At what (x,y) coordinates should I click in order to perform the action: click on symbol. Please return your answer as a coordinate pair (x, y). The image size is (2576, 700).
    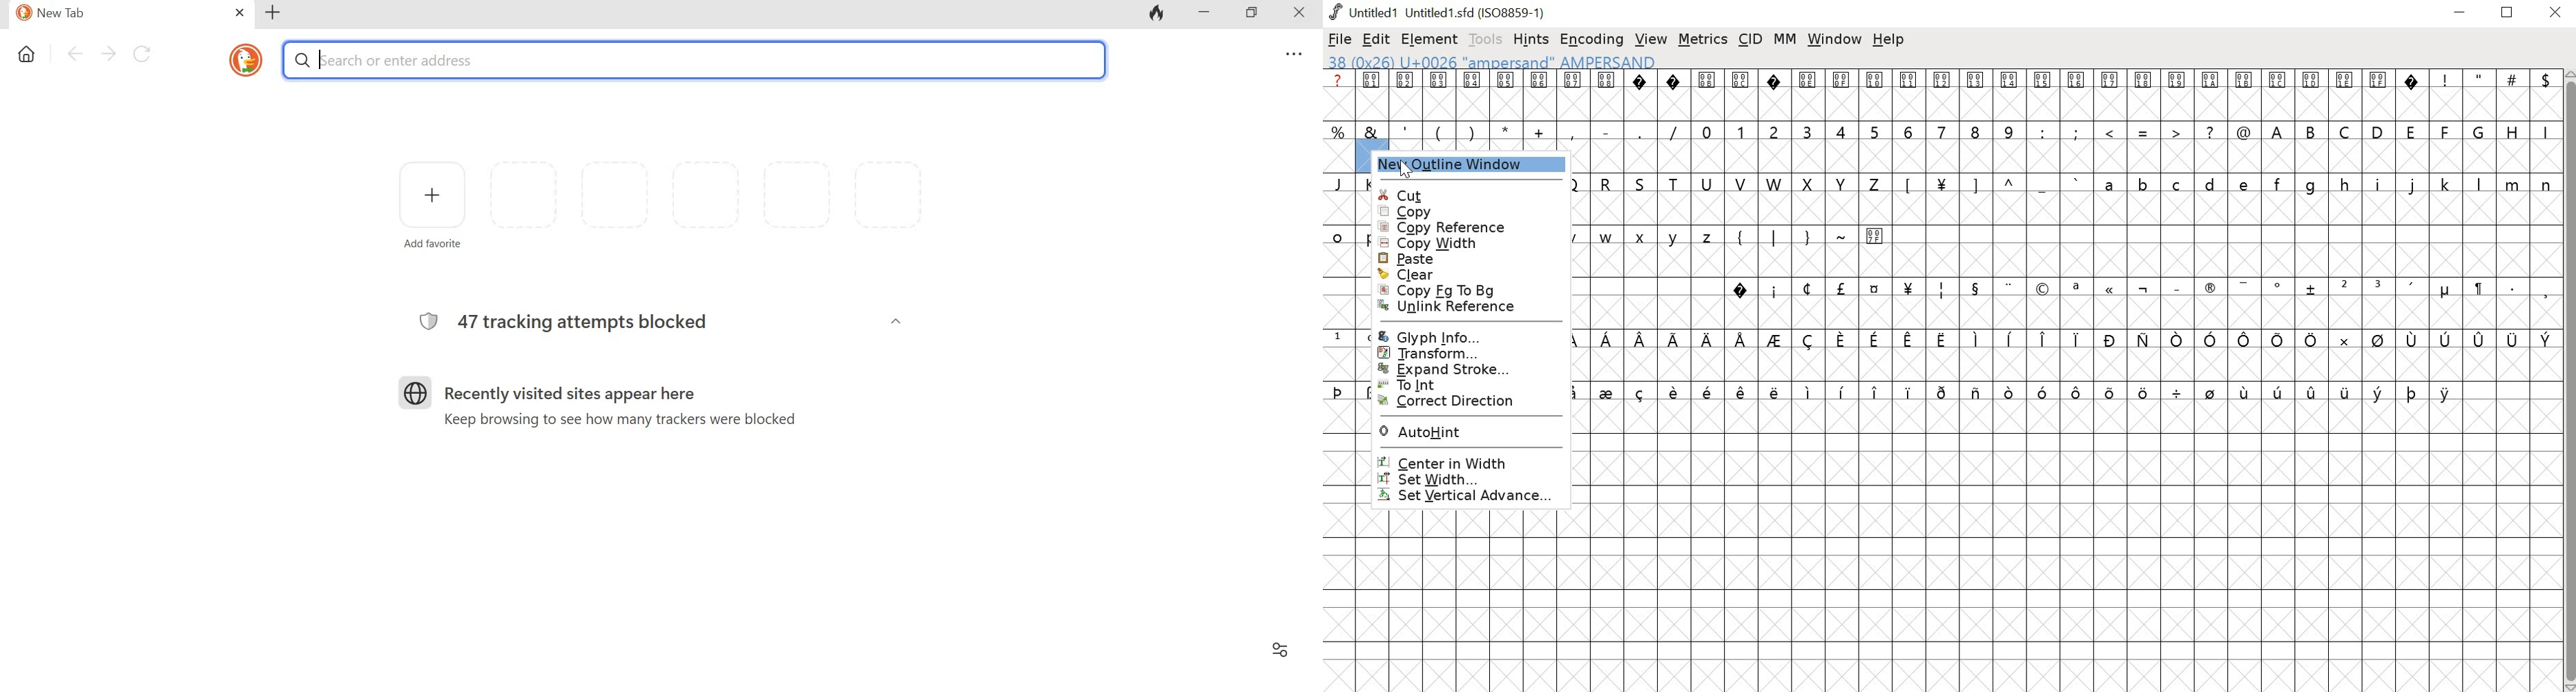
    Looking at the image, I should click on (1676, 391).